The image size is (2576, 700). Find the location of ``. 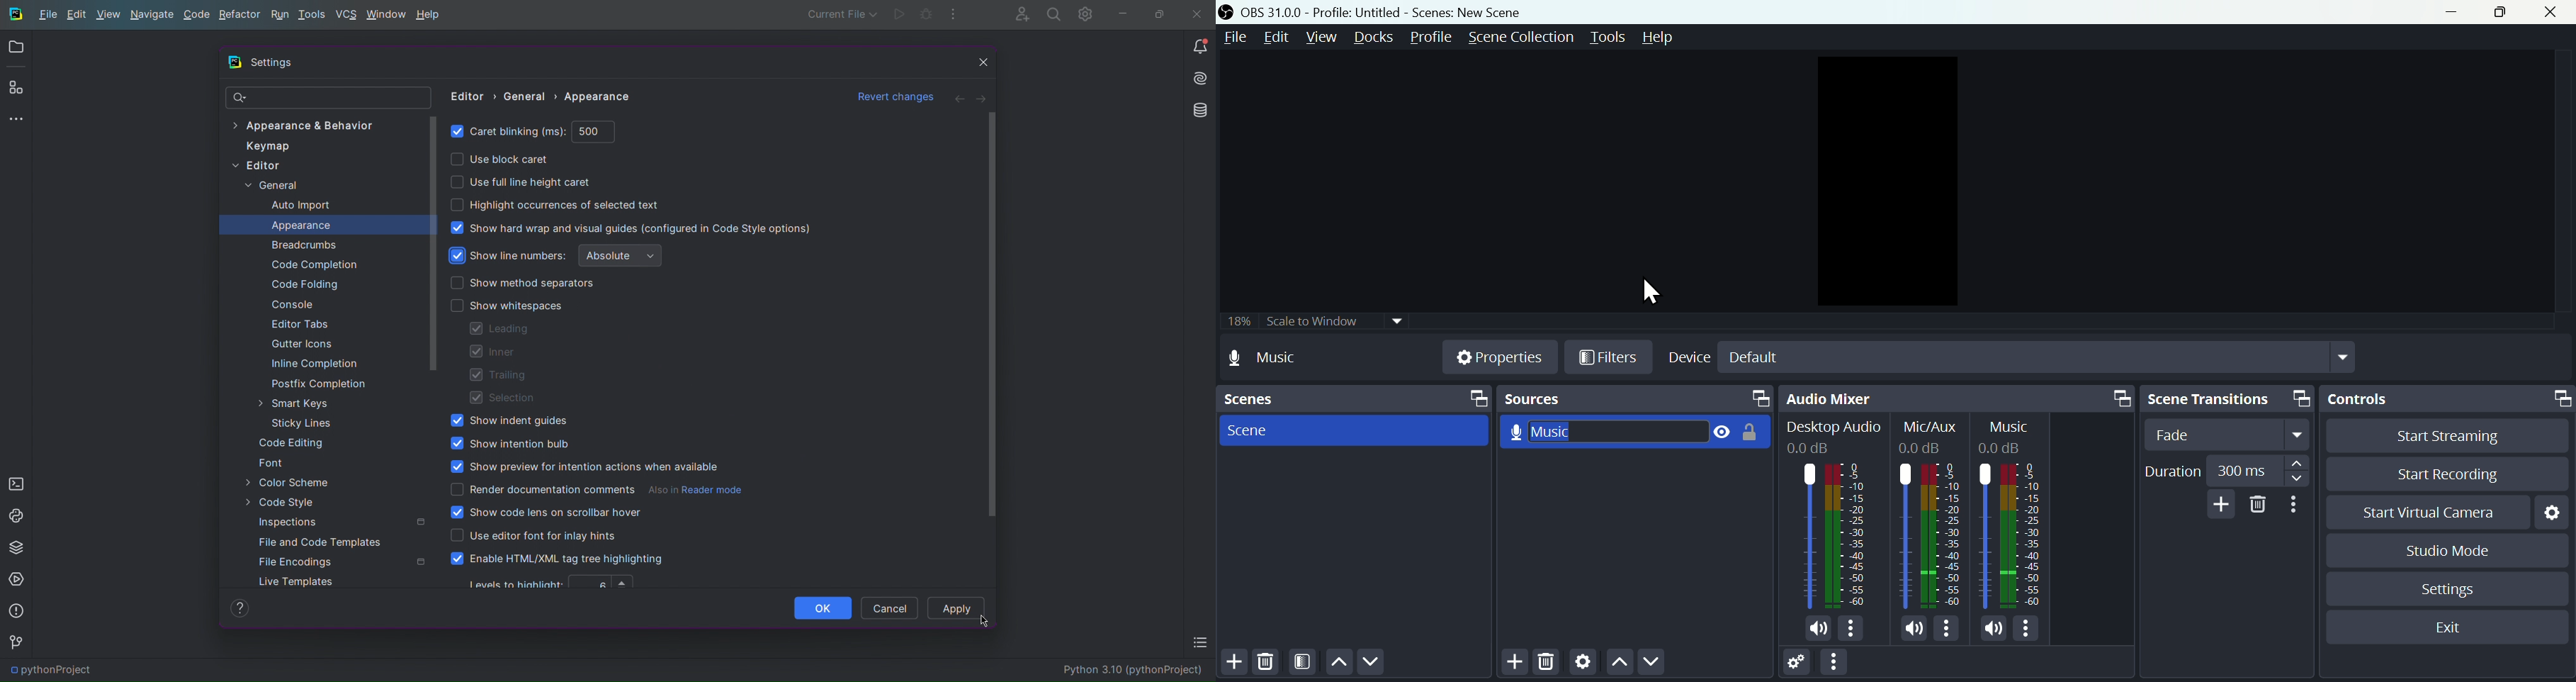

 is located at coordinates (1834, 427).